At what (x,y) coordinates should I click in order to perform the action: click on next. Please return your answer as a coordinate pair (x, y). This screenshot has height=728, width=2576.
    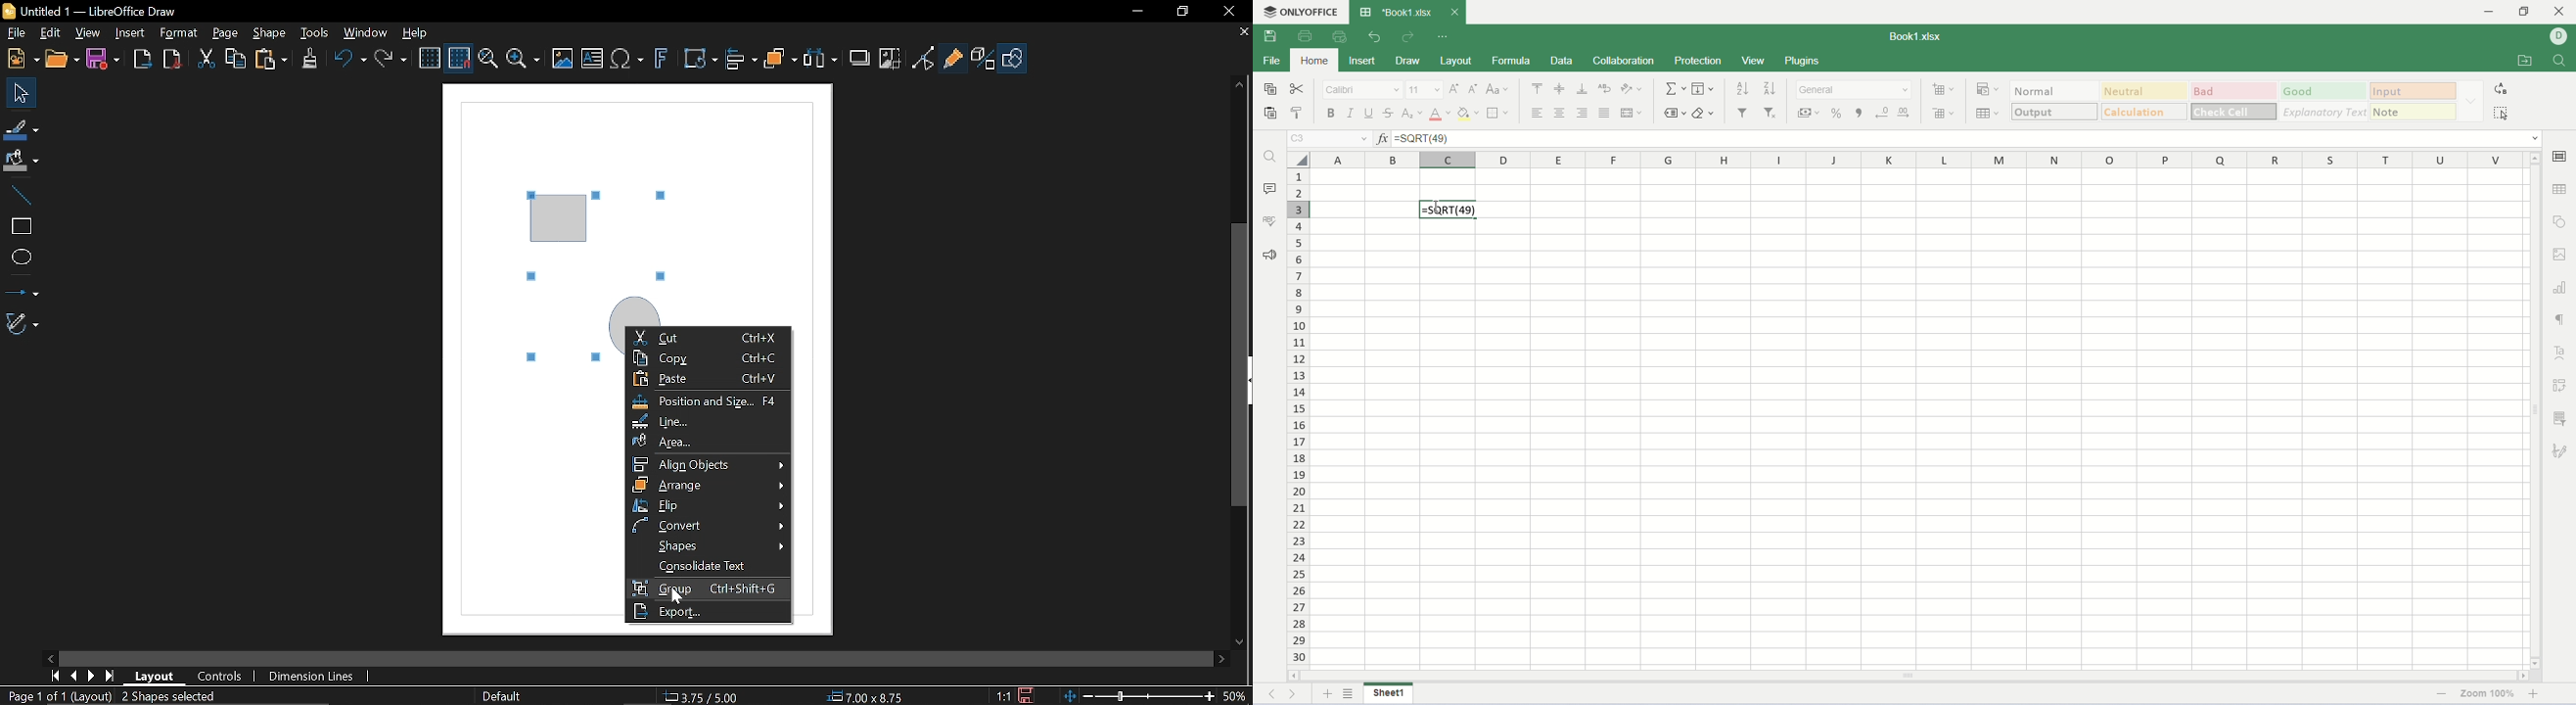
    Looking at the image, I should click on (1292, 693).